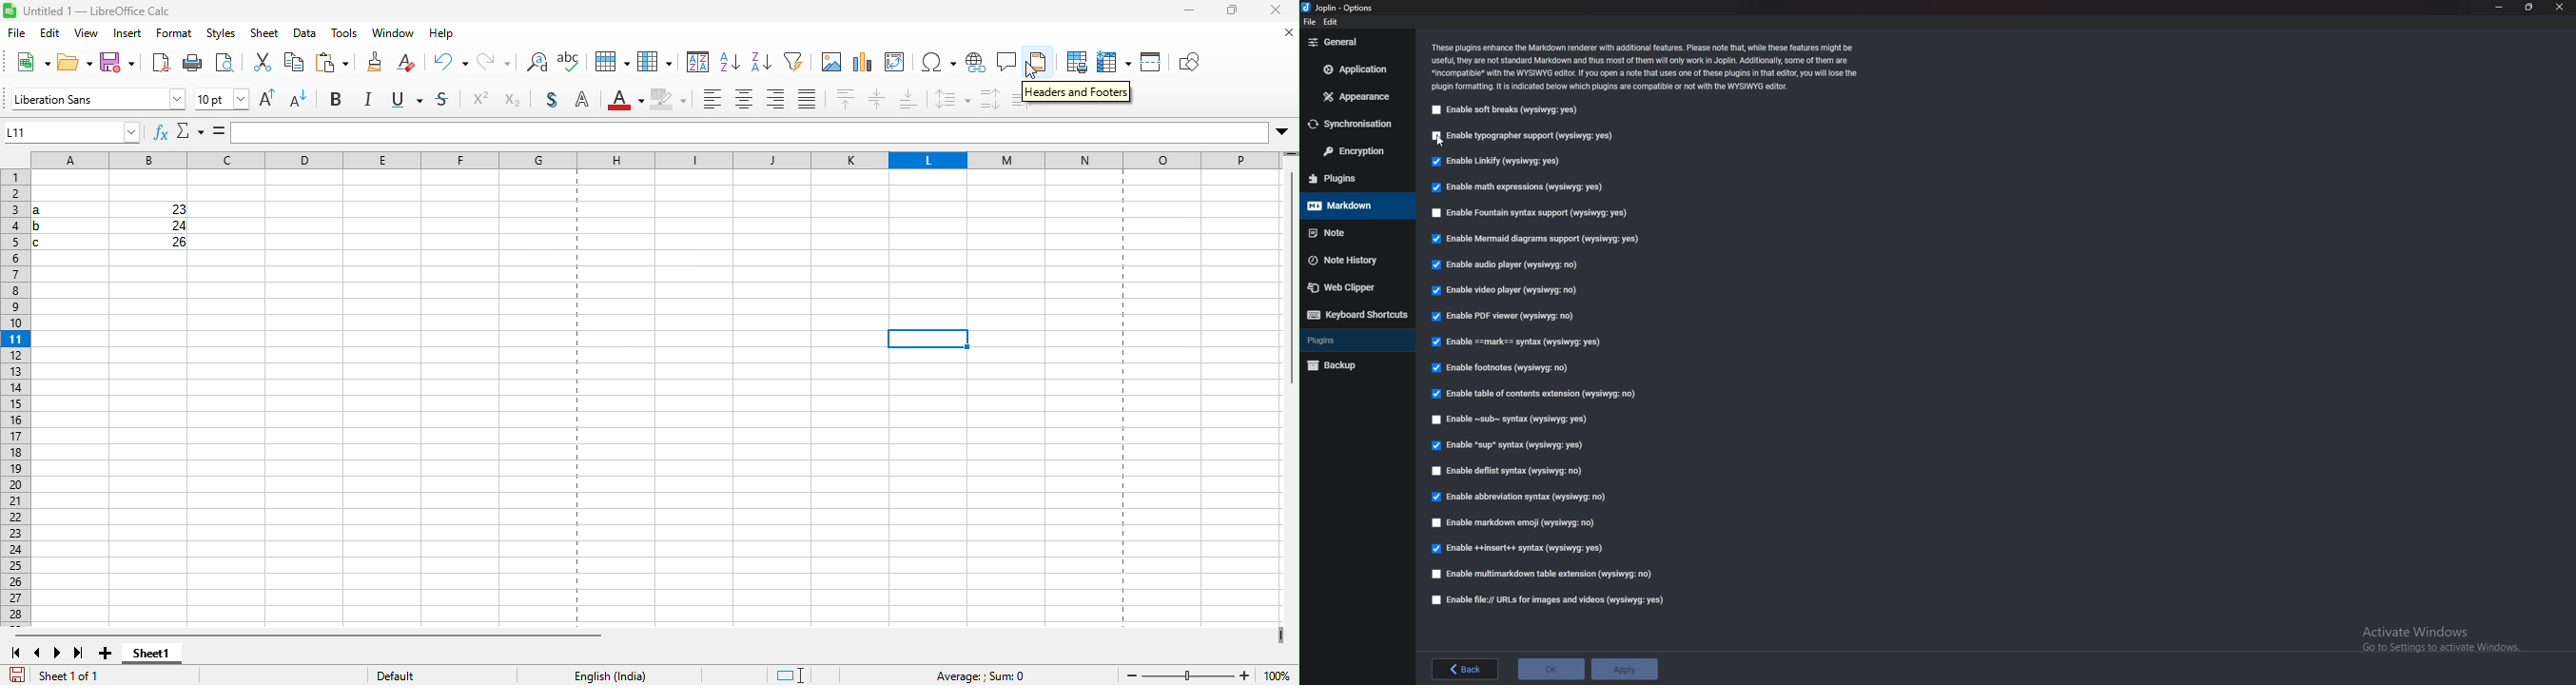  Describe the element at coordinates (513, 100) in the screenshot. I see `subscript` at that location.